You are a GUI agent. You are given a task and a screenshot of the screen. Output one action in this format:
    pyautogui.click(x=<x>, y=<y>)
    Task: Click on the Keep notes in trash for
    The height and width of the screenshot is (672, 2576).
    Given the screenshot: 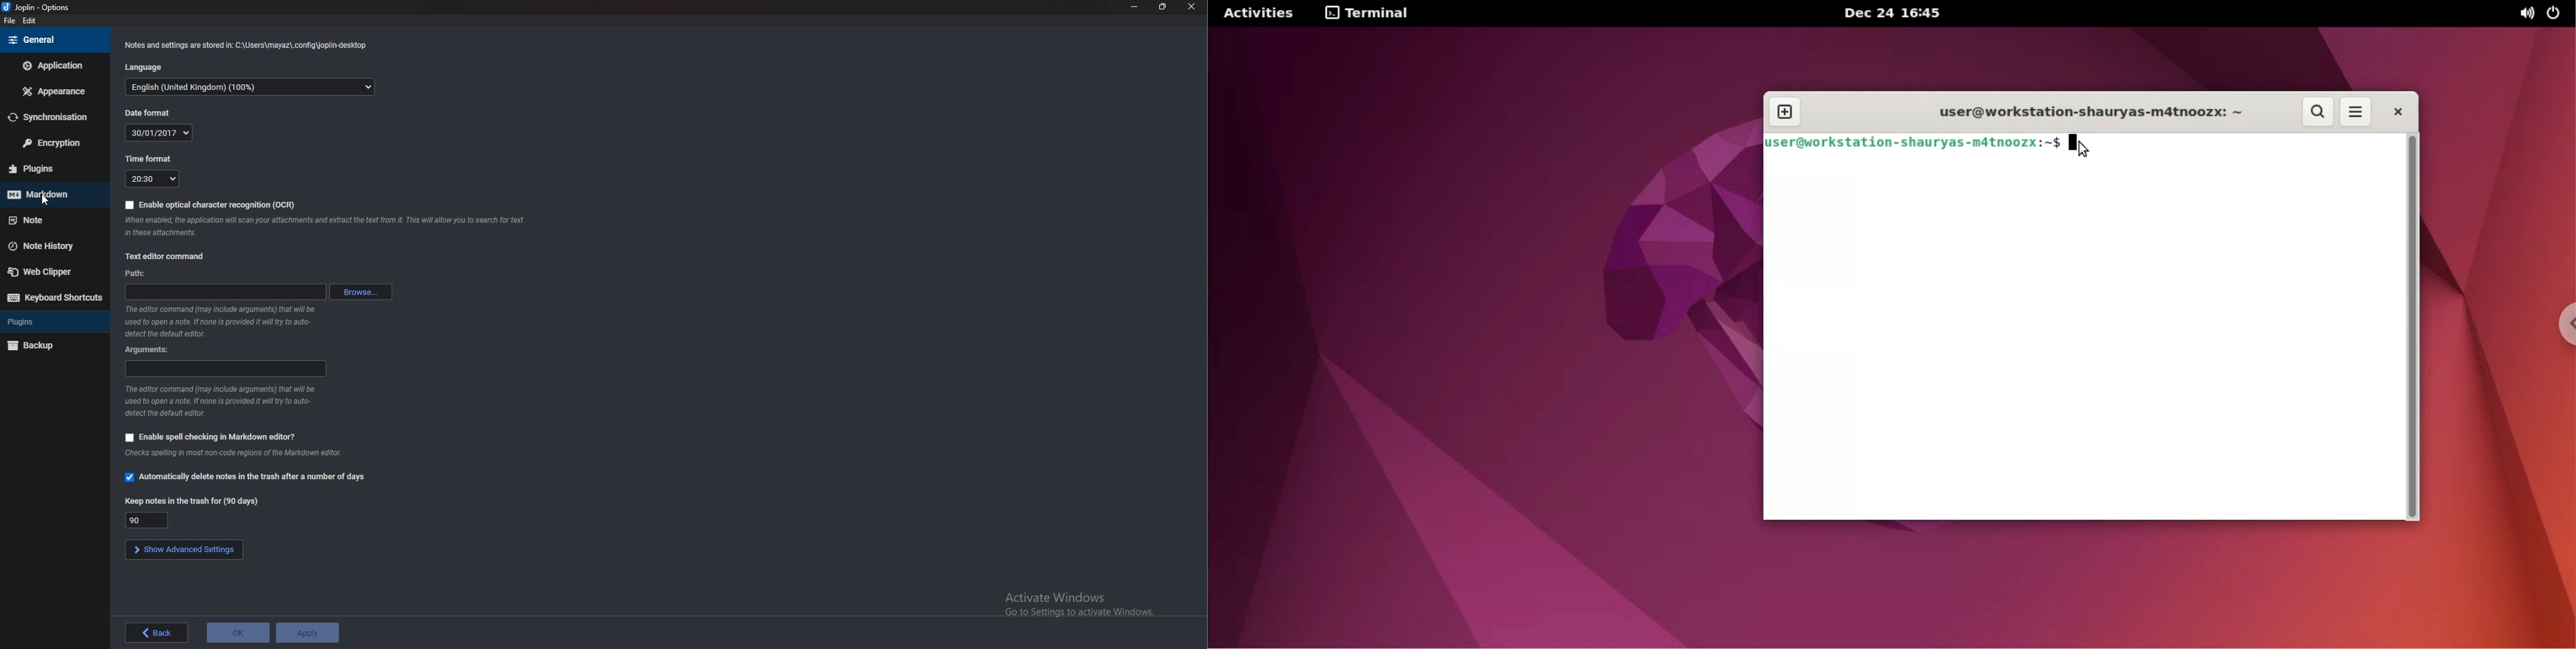 What is the action you would take?
    pyautogui.click(x=195, y=500)
    